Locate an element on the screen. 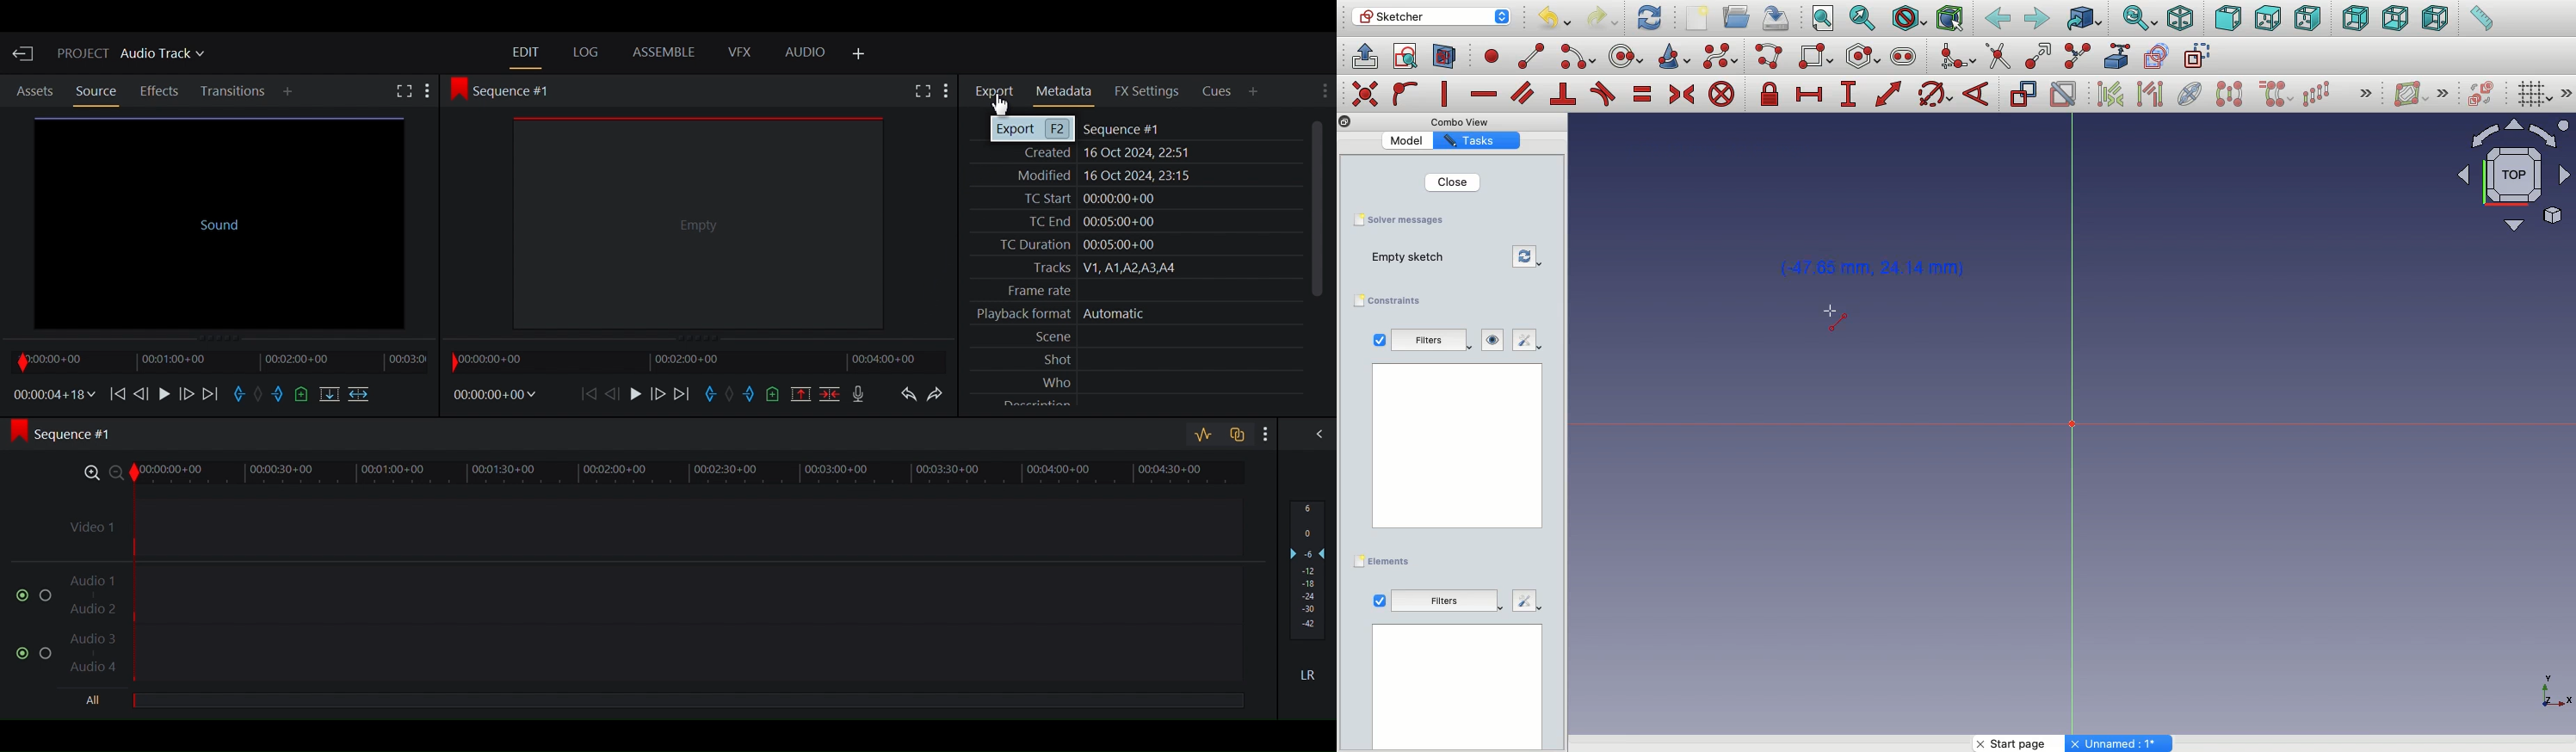  Close is located at coordinates (1455, 182).